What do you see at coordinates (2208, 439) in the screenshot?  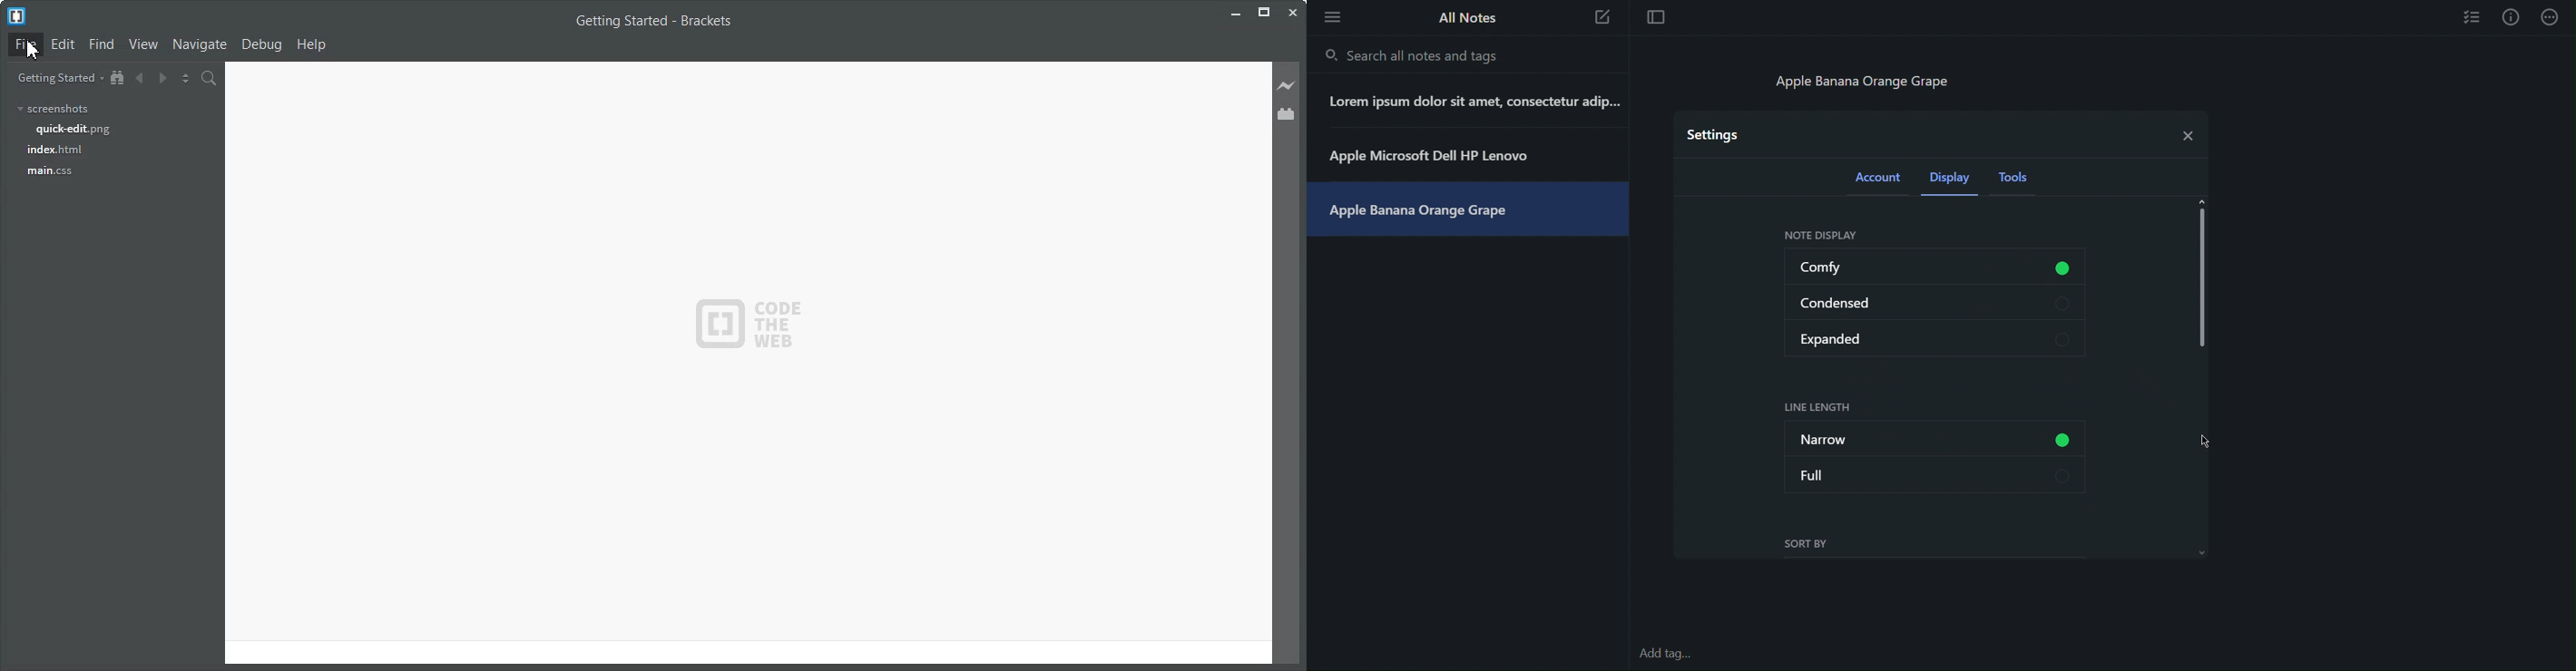 I see `Cursor` at bounding box center [2208, 439].